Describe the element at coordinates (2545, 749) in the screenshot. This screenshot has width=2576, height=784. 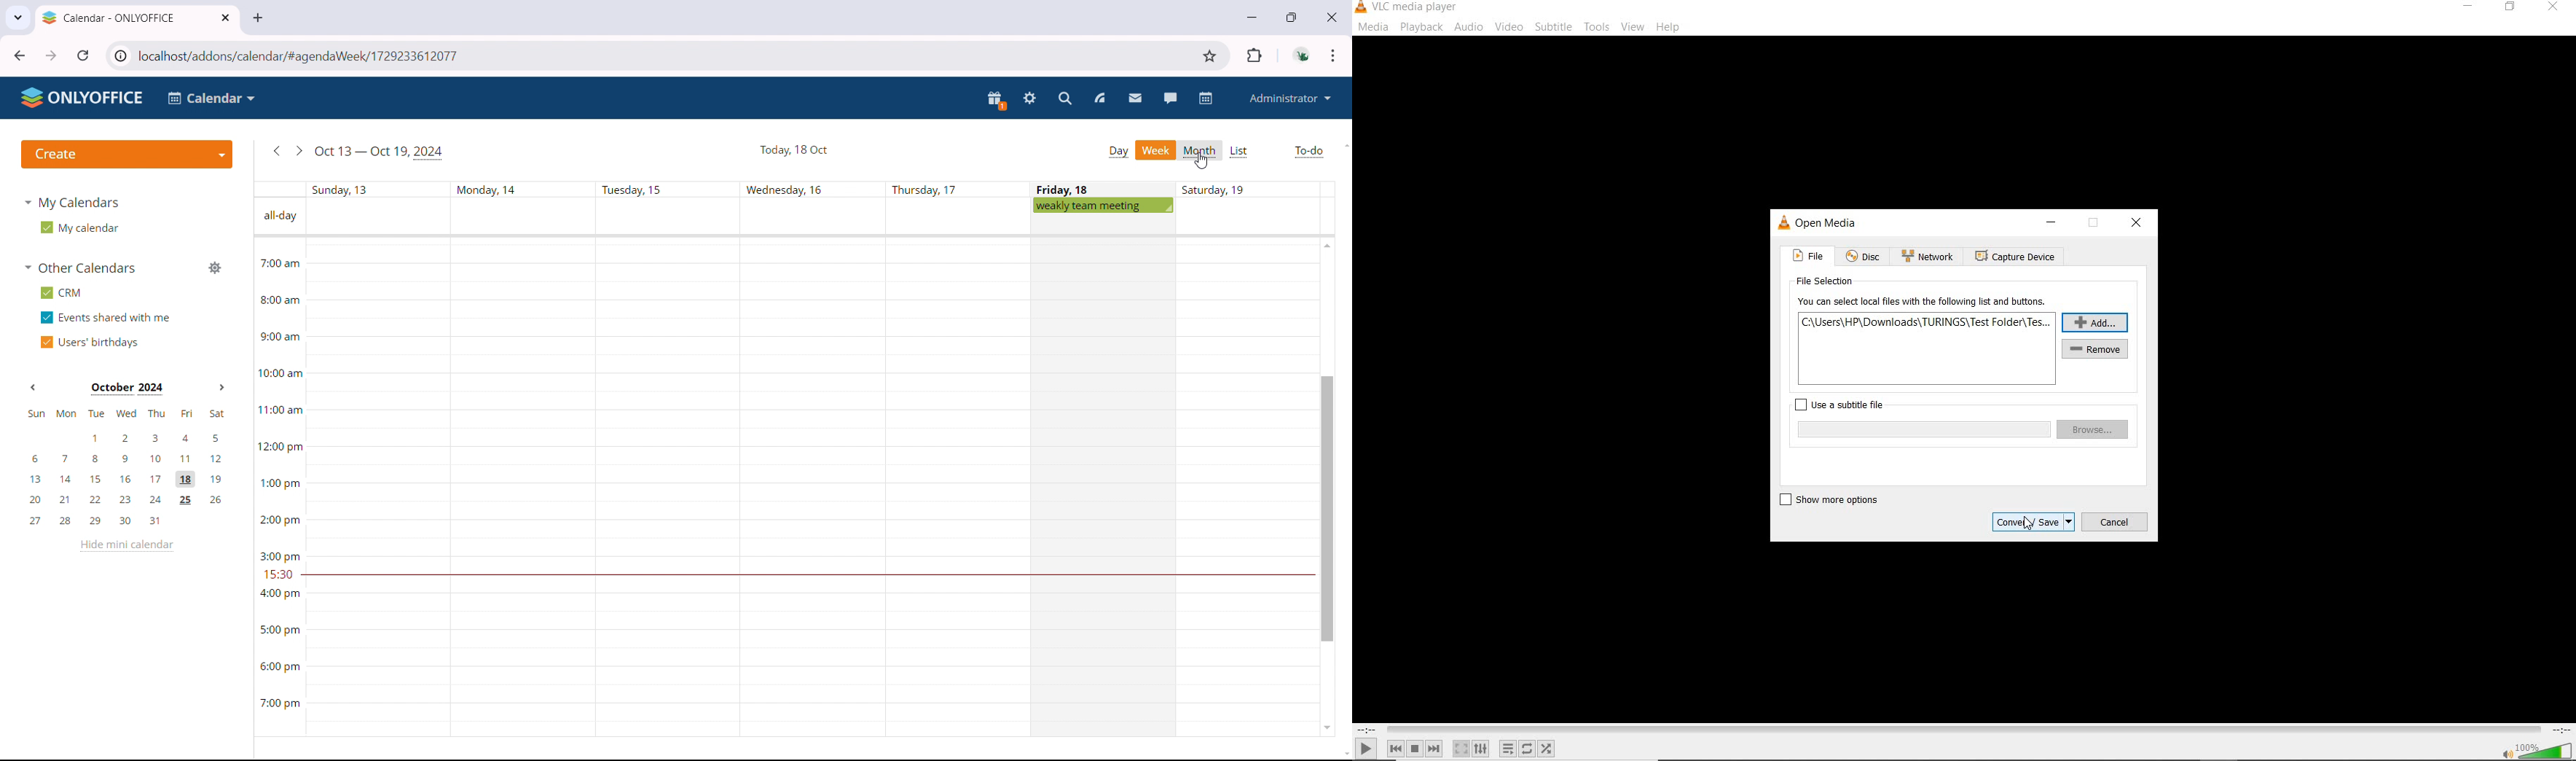
I see `volume` at that location.